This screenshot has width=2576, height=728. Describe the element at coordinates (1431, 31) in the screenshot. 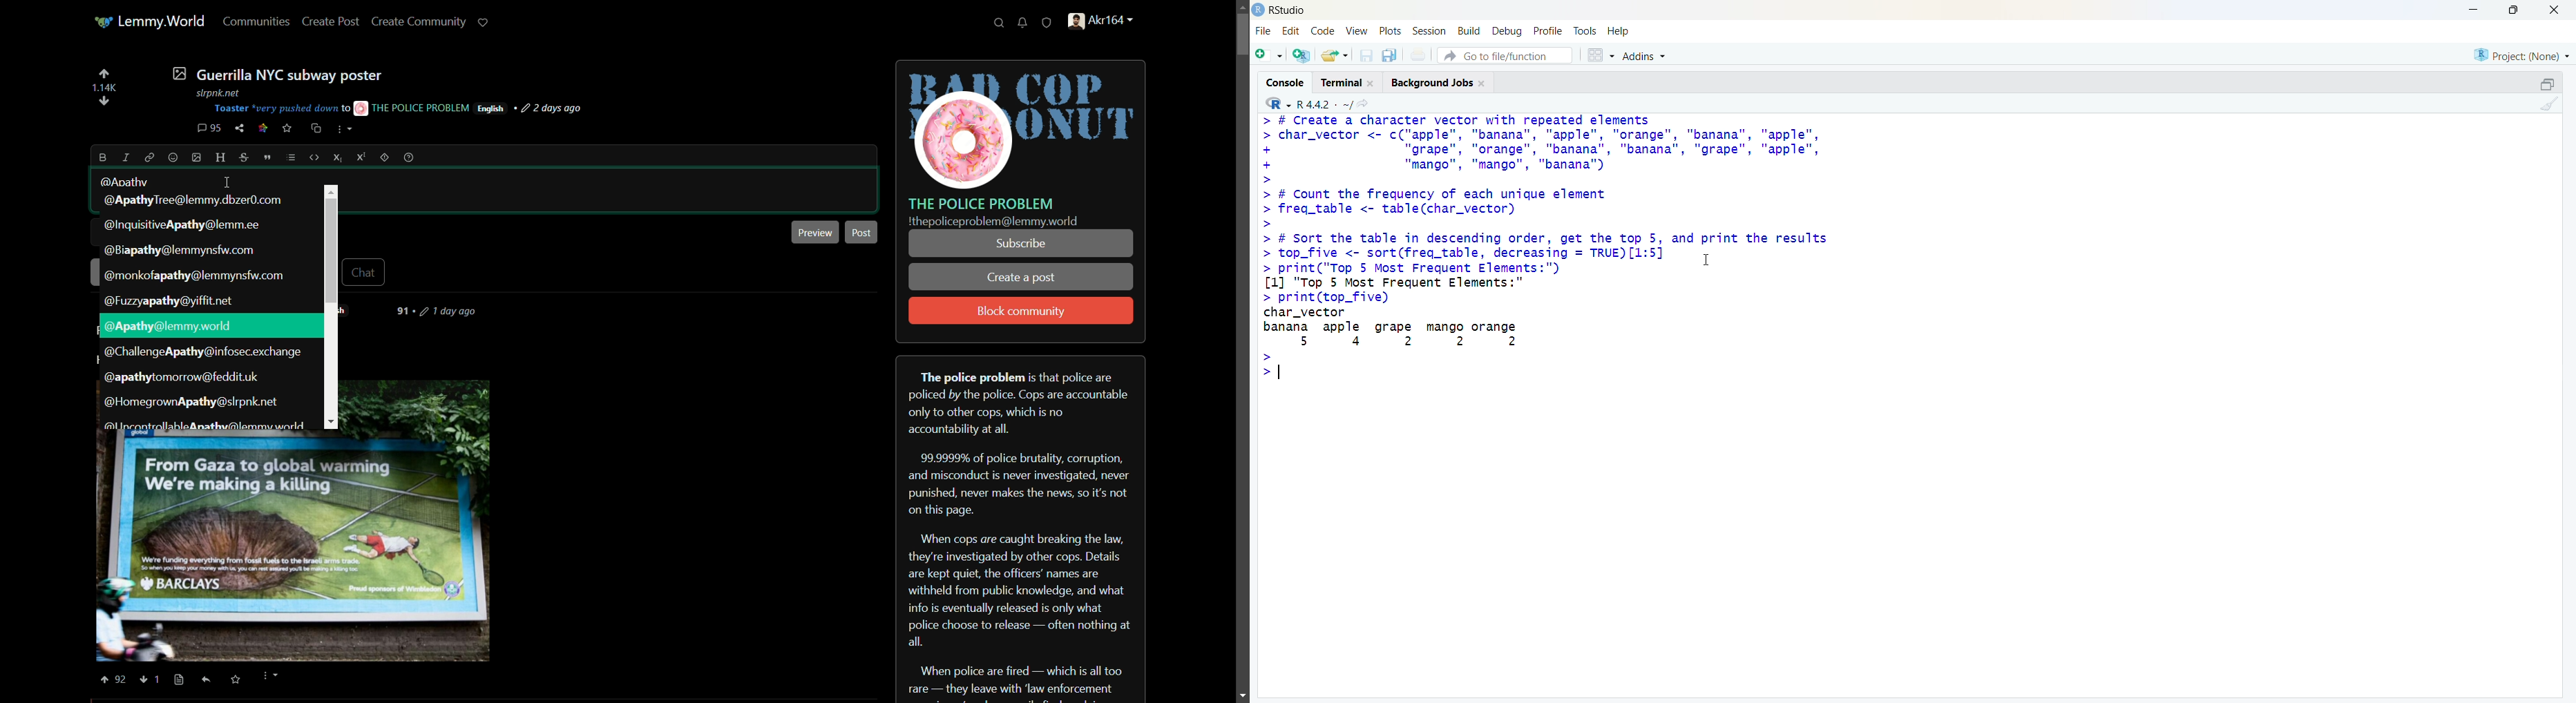

I see `Session` at that location.